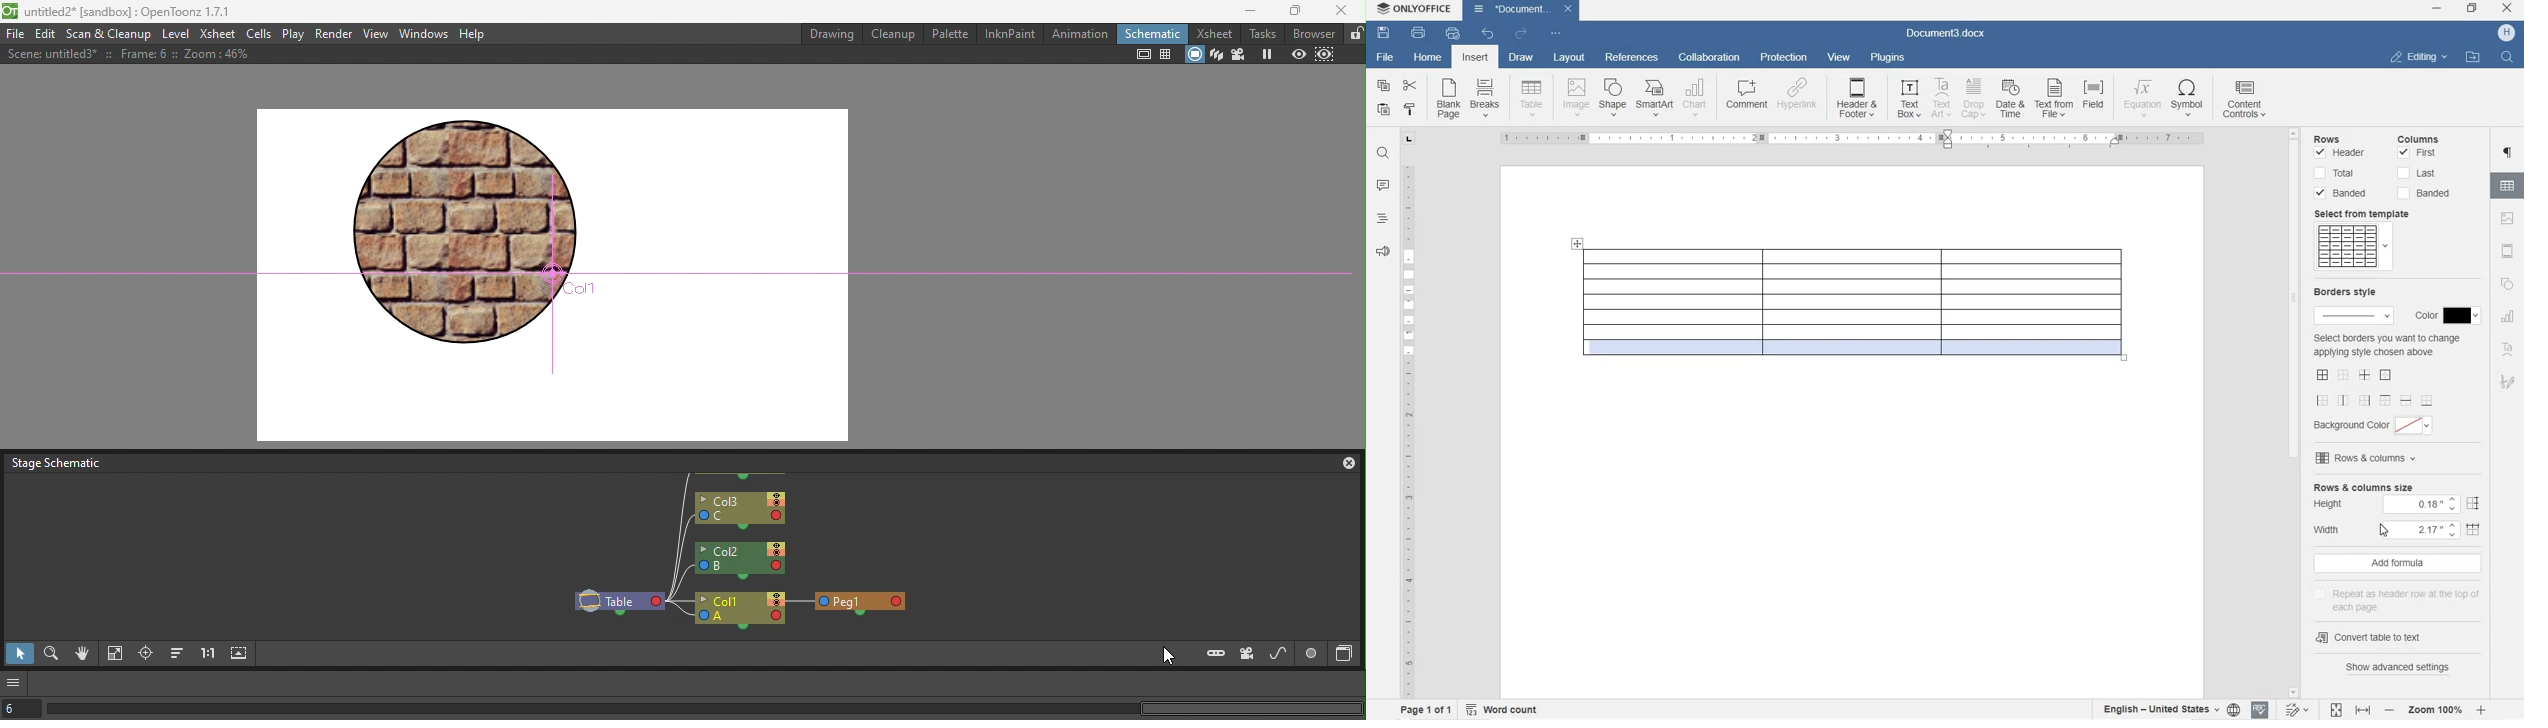 Image resolution: width=2548 pixels, height=728 pixels. What do you see at coordinates (1632, 59) in the screenshot?
I see `REFERENCES` at bounding box center [1632, 59].